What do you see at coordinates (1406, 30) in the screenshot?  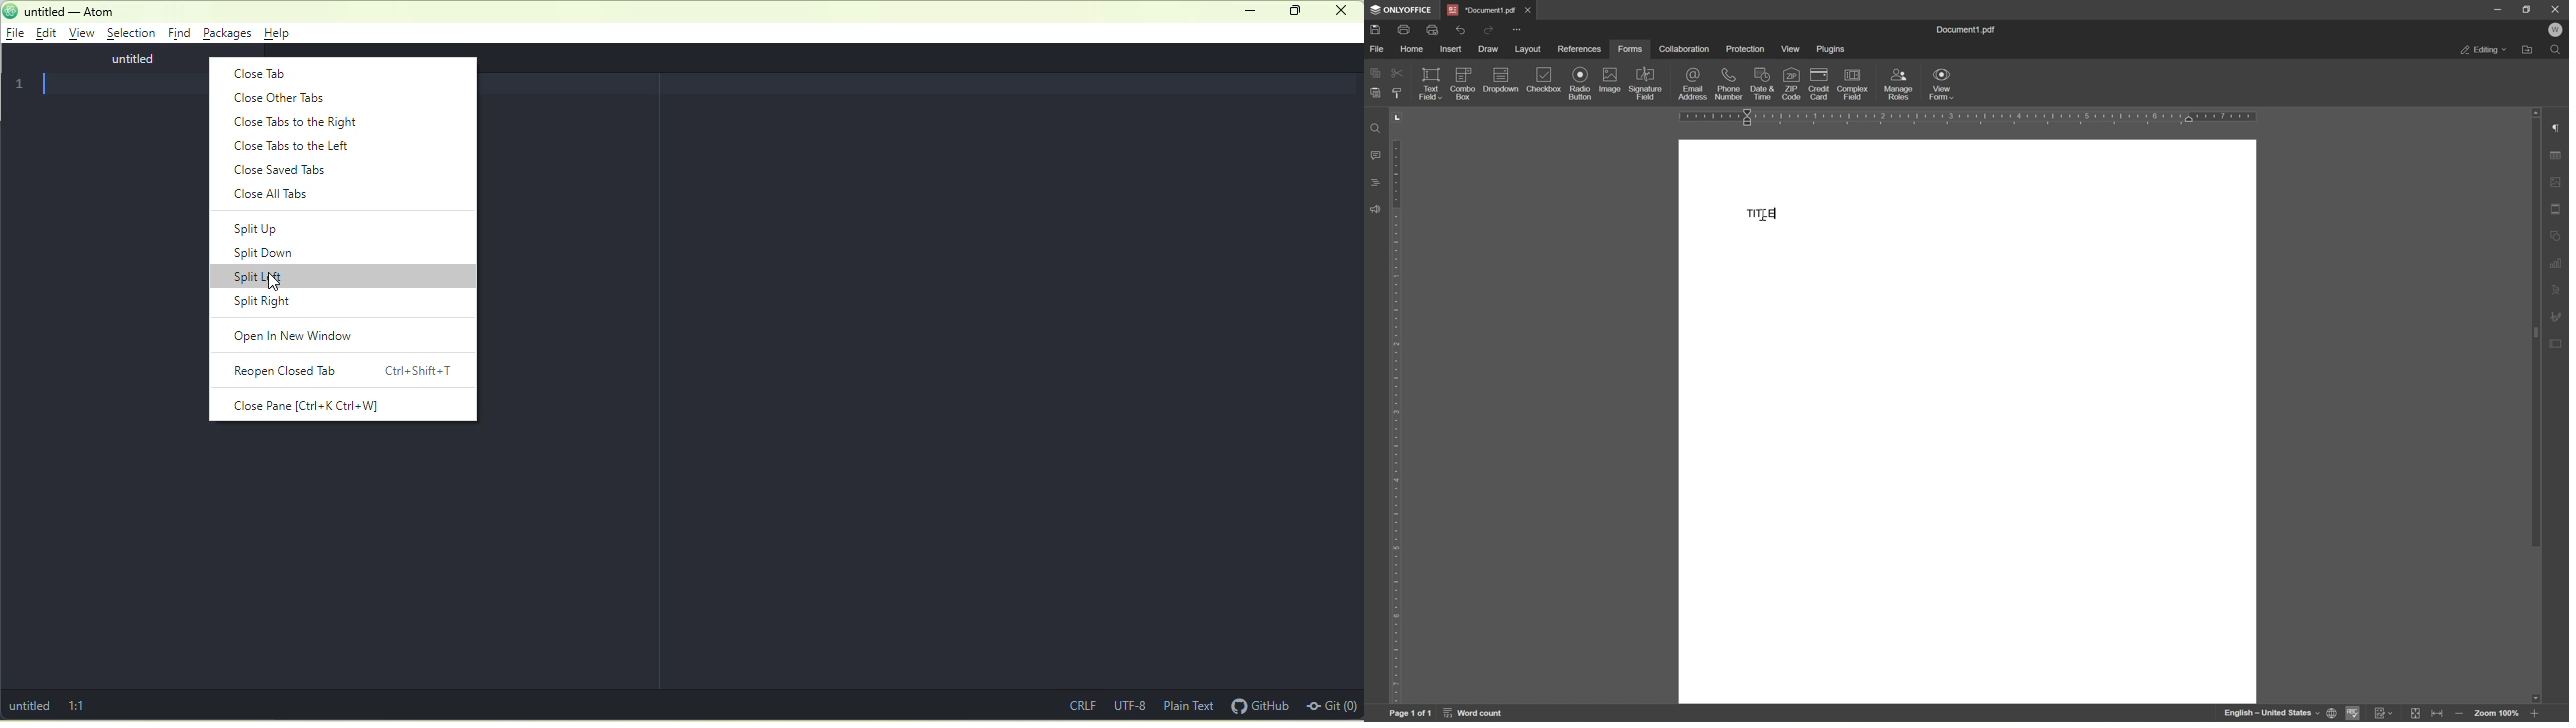 I see `print` at bounding box center [1406, 30].